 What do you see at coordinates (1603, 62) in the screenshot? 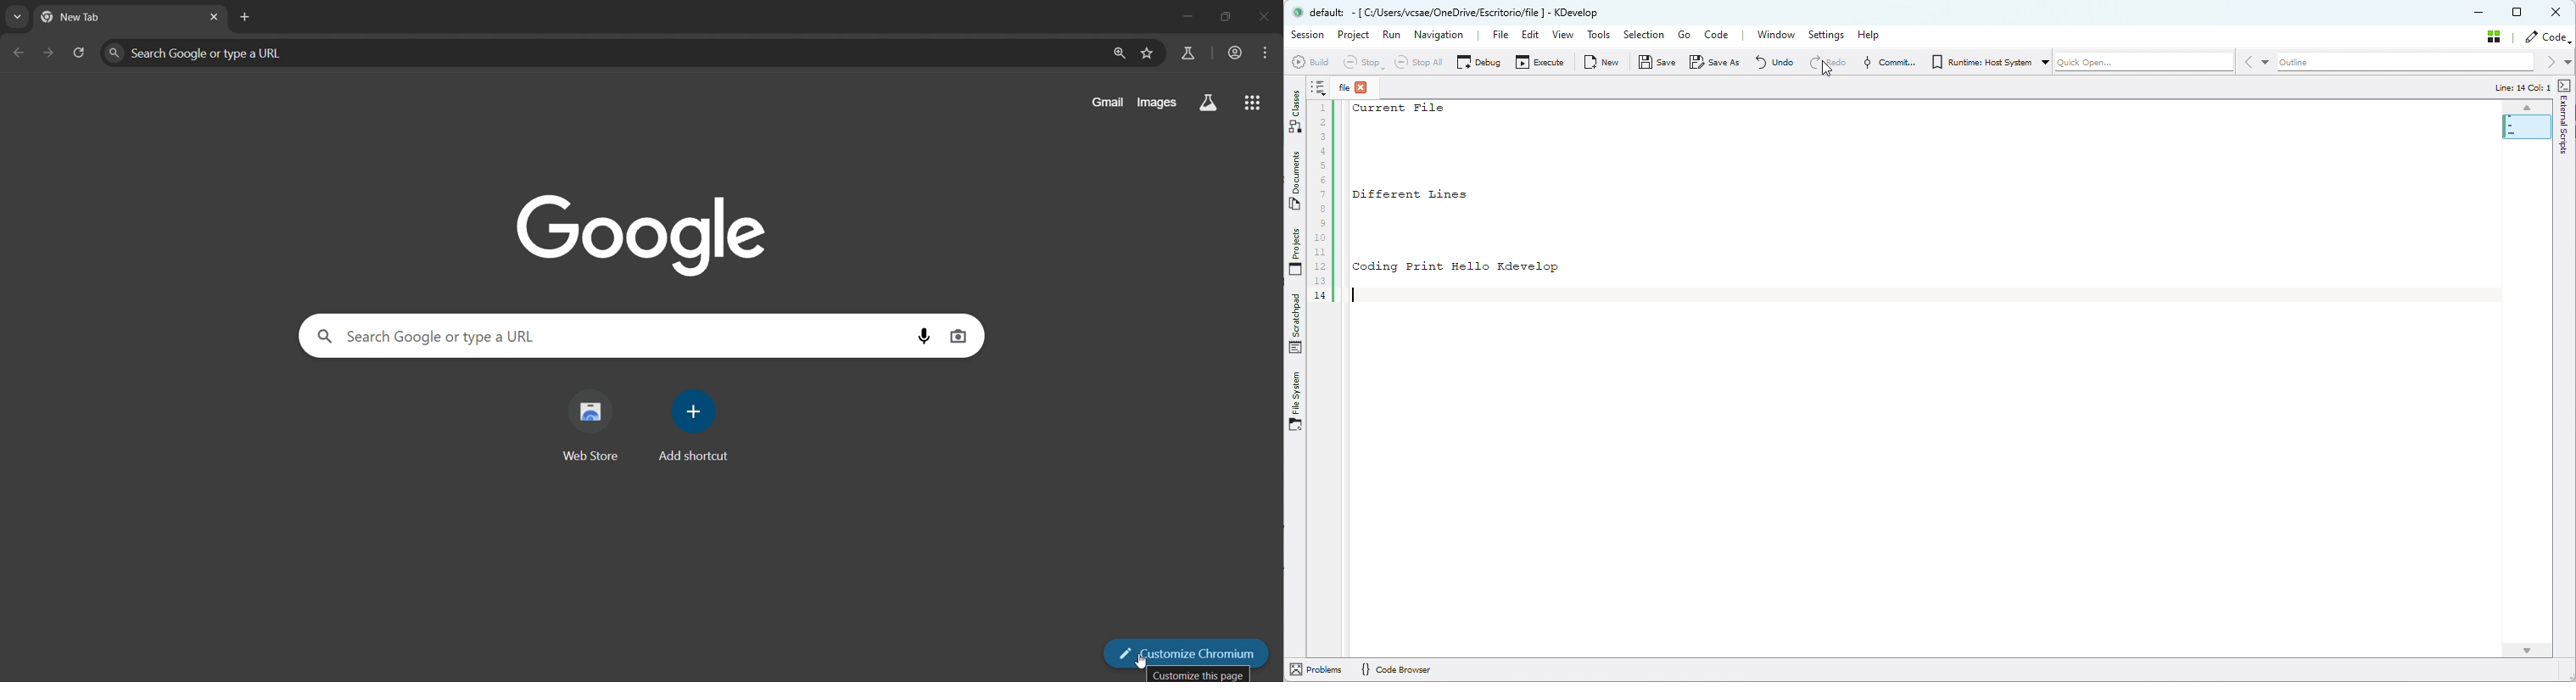
I see `New` at bounding box center [1603, 62].